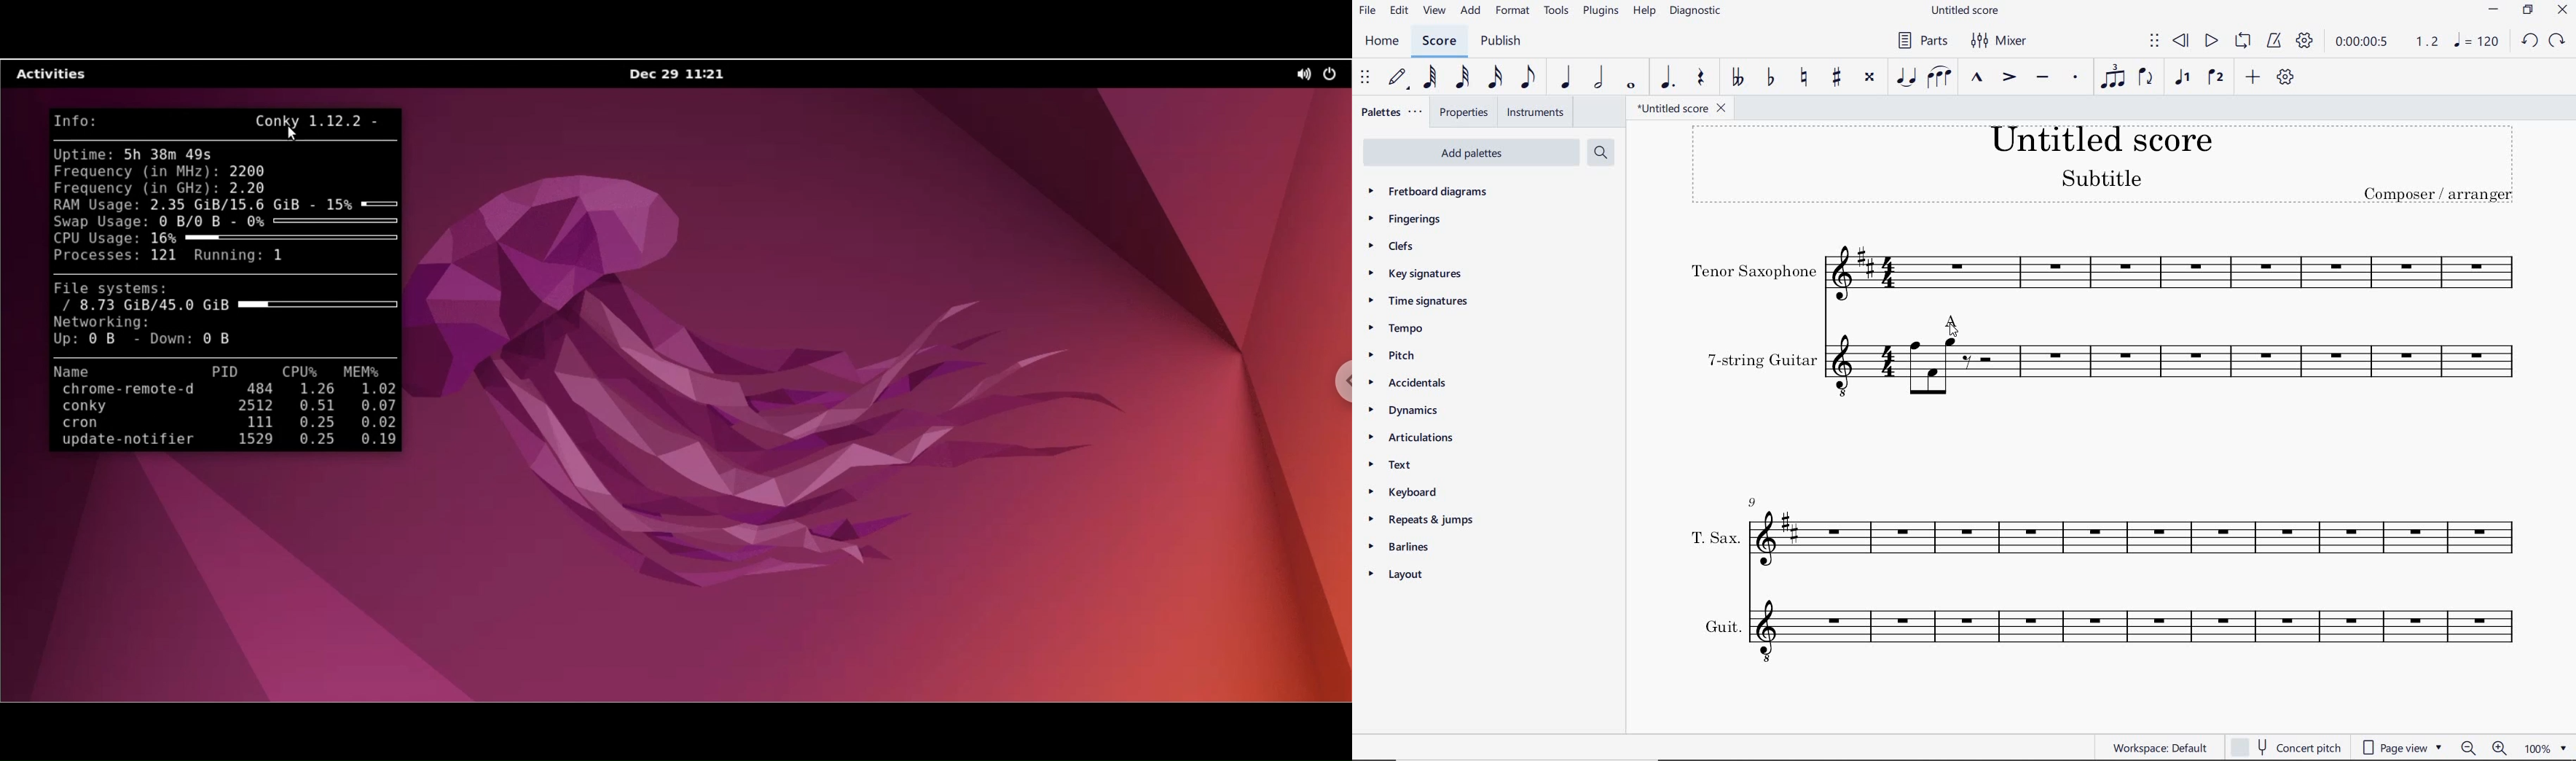 The width and height of the screenshot is (2576, 784). I want to click on CLEFS, so click(1397, 247).